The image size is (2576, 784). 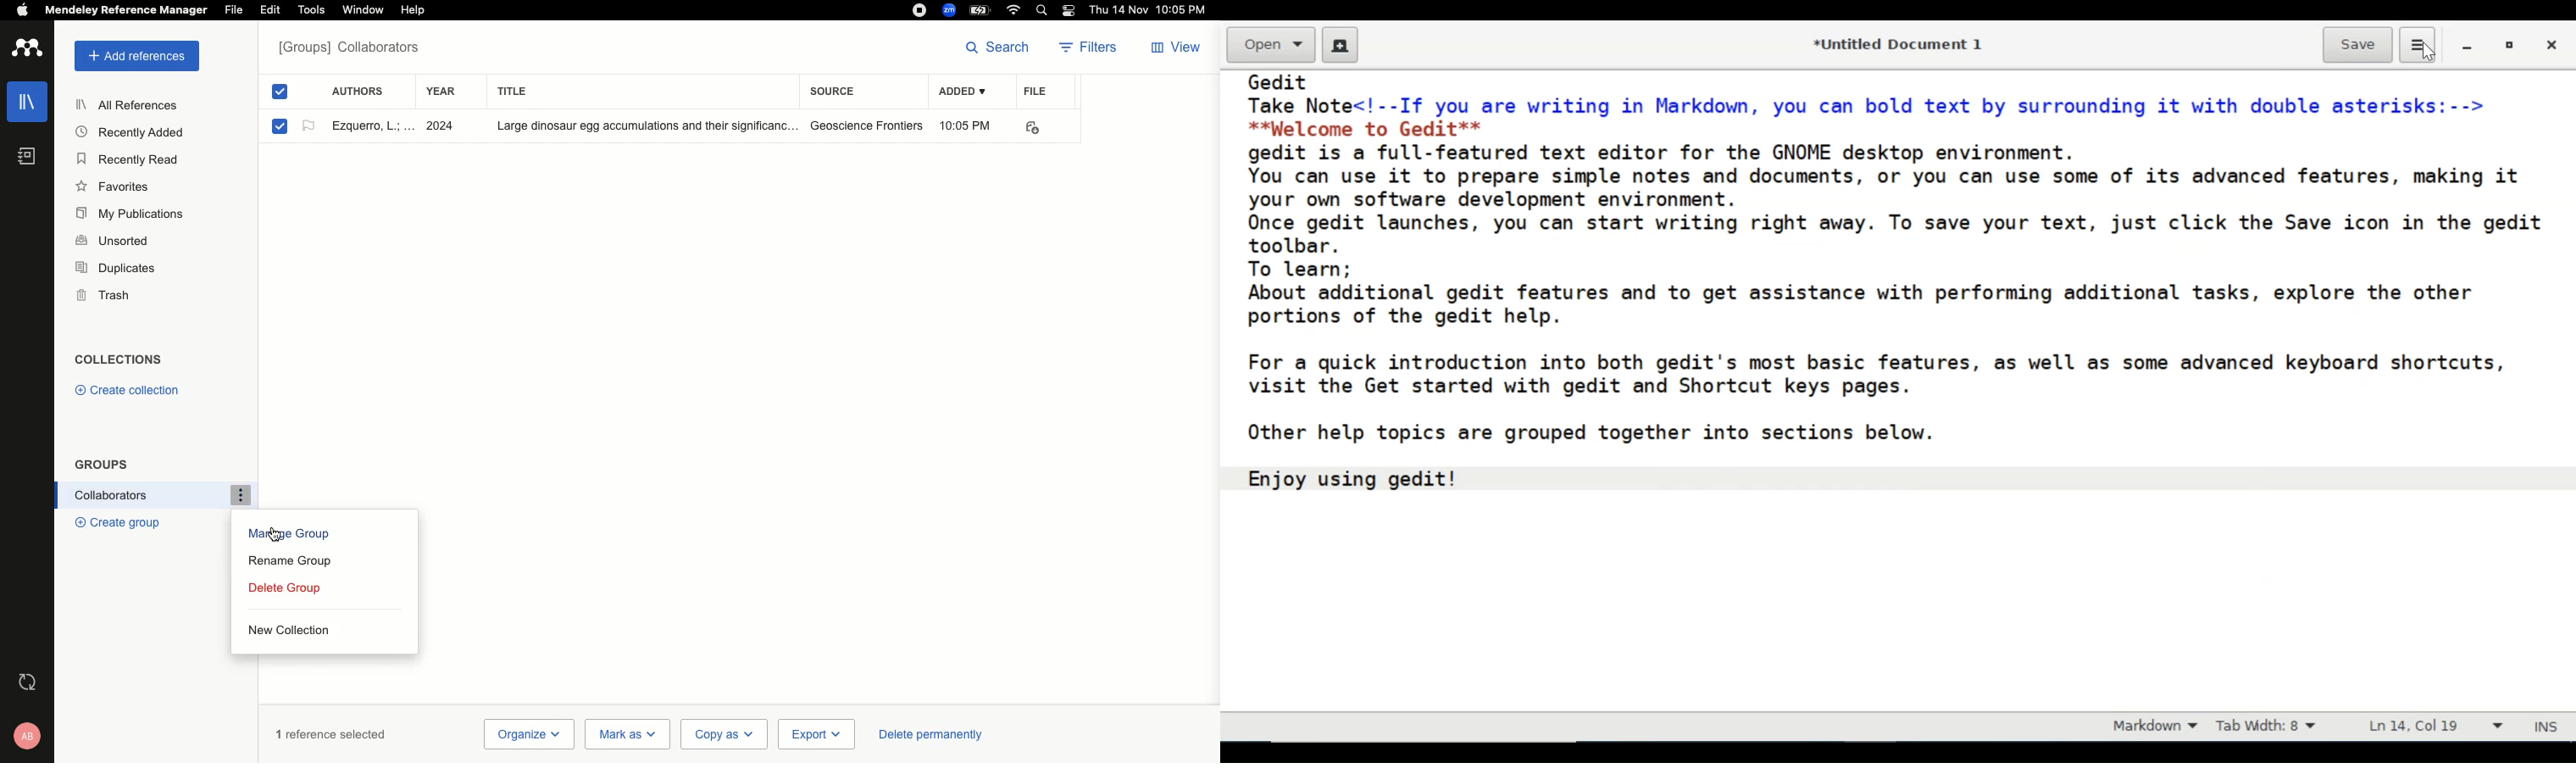 I want to click on Export, so click(x=814, y=735).